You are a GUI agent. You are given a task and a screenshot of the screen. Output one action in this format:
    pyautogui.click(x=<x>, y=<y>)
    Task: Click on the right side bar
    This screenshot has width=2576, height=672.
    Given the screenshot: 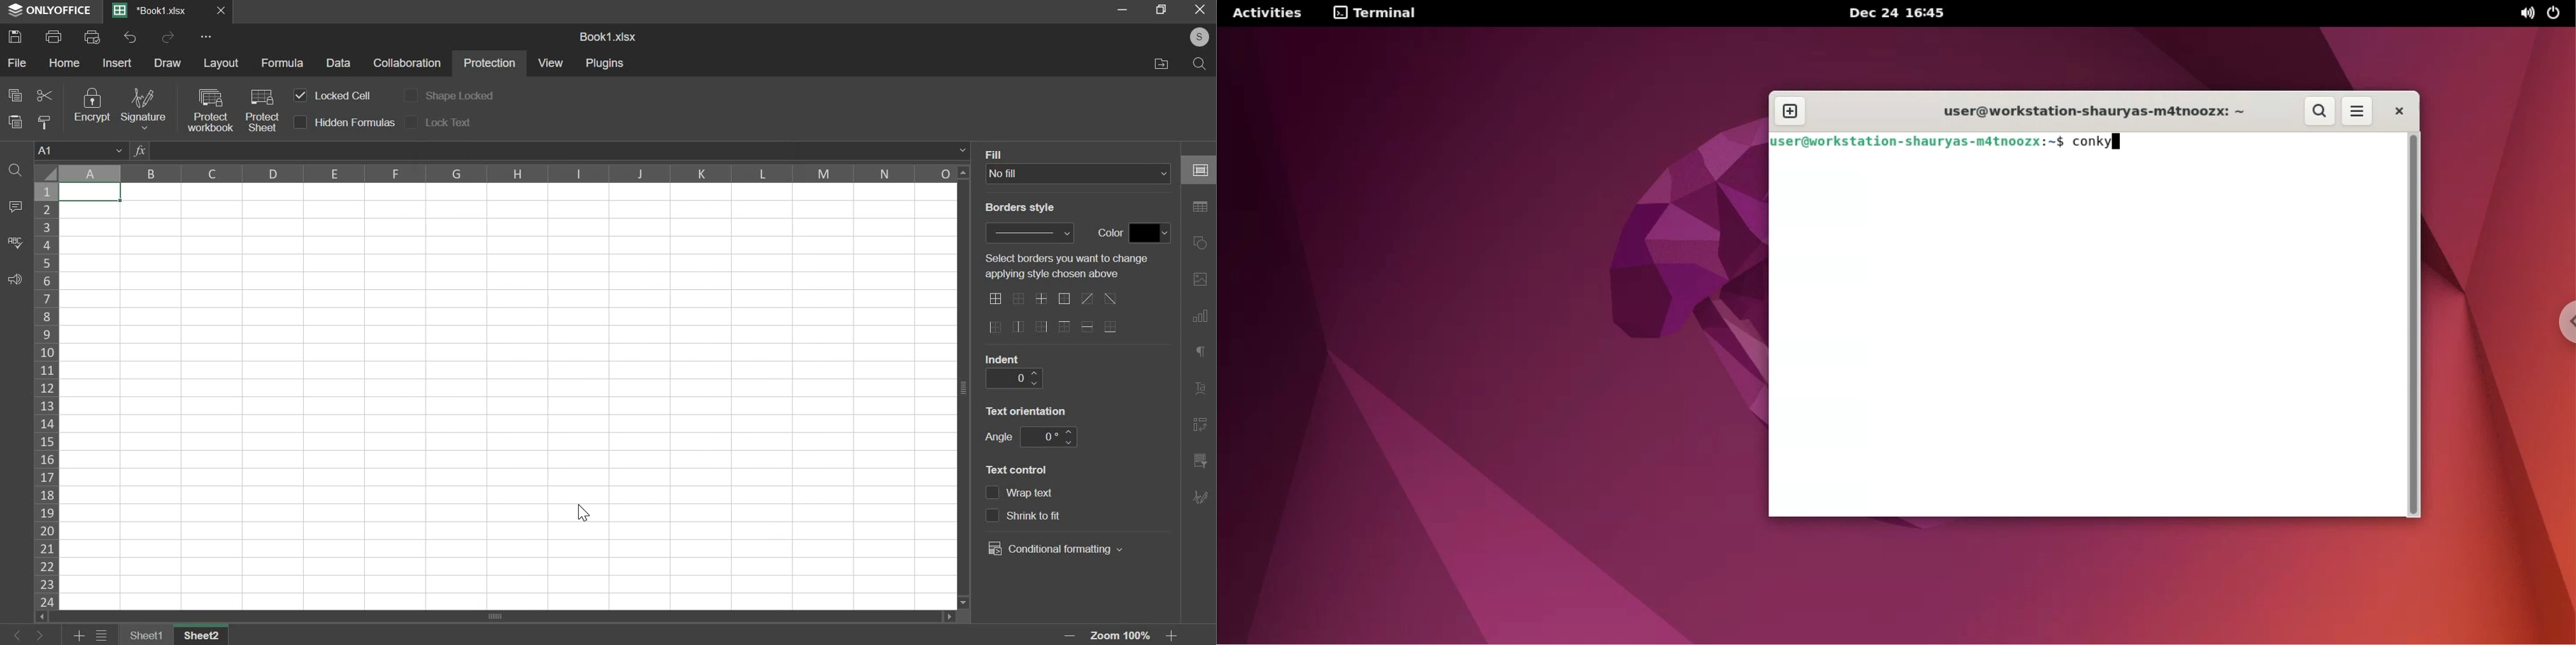 What is the action you would take?
    pyautogui.click(x=1204, y=170)
    